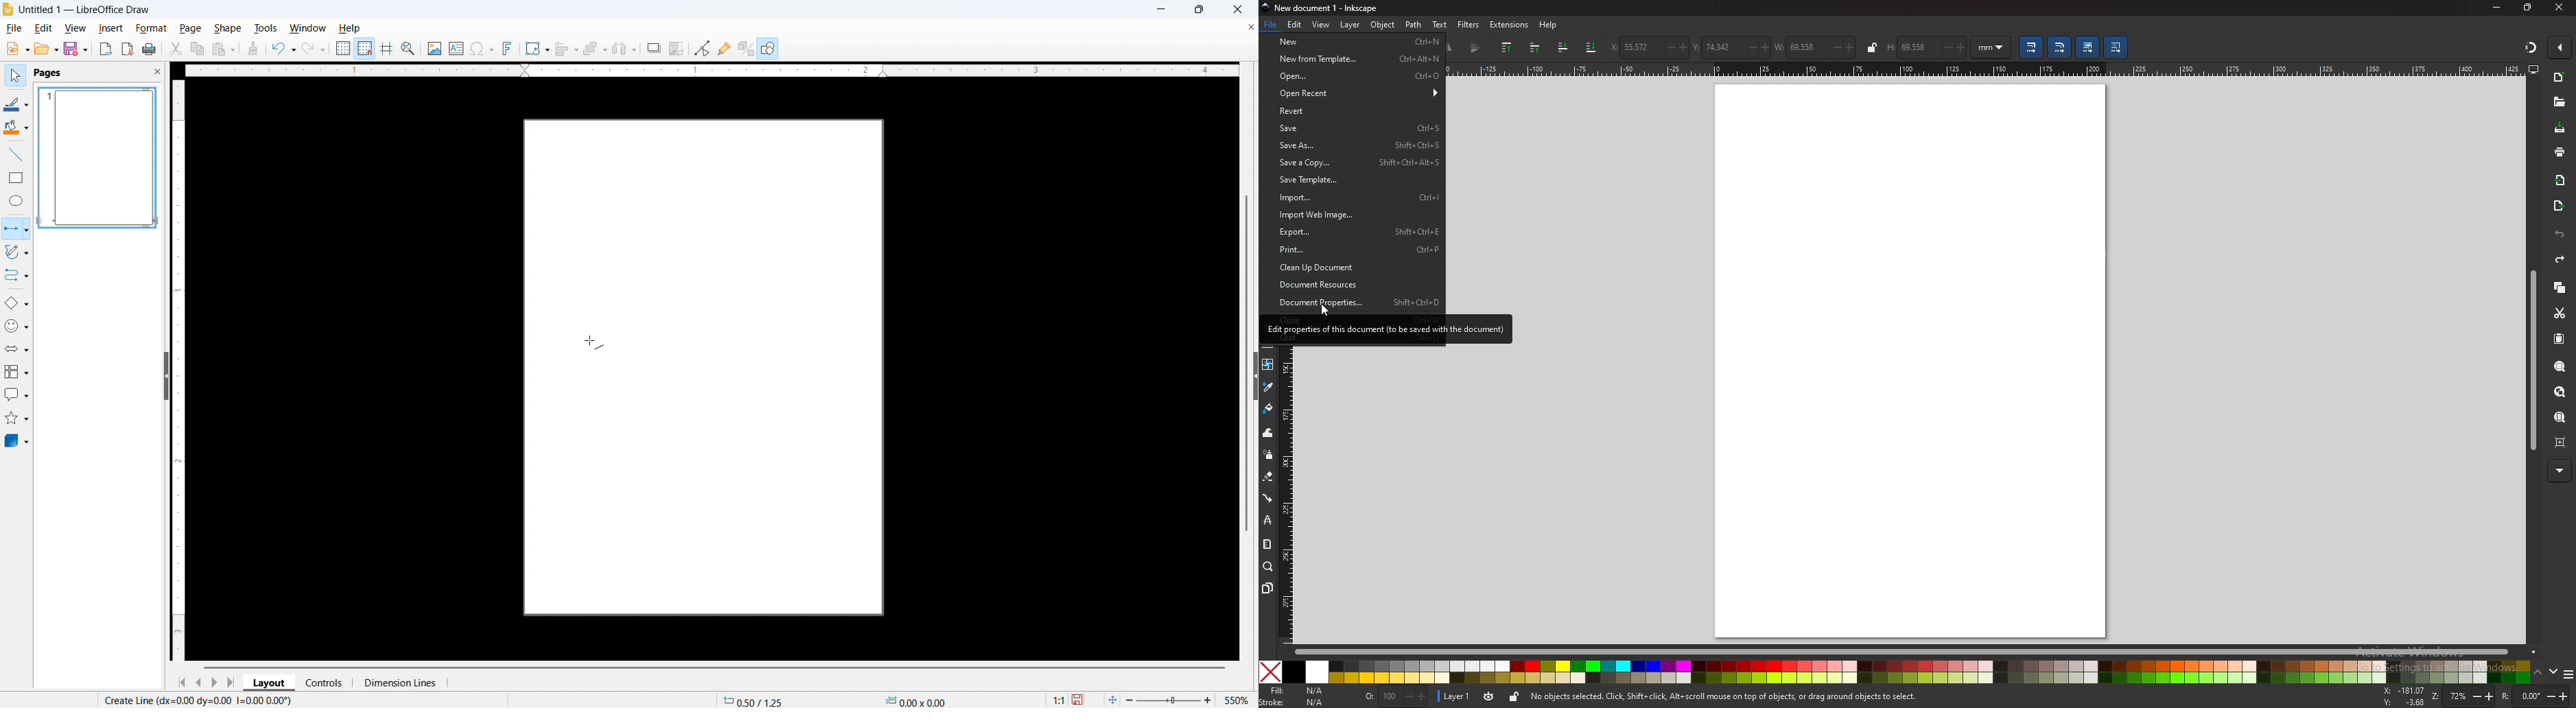 This screenshot has height=728, width=2576. Describe the element at coordinates (2118, 47) in the screenshot. I see `move patterns` at that location.